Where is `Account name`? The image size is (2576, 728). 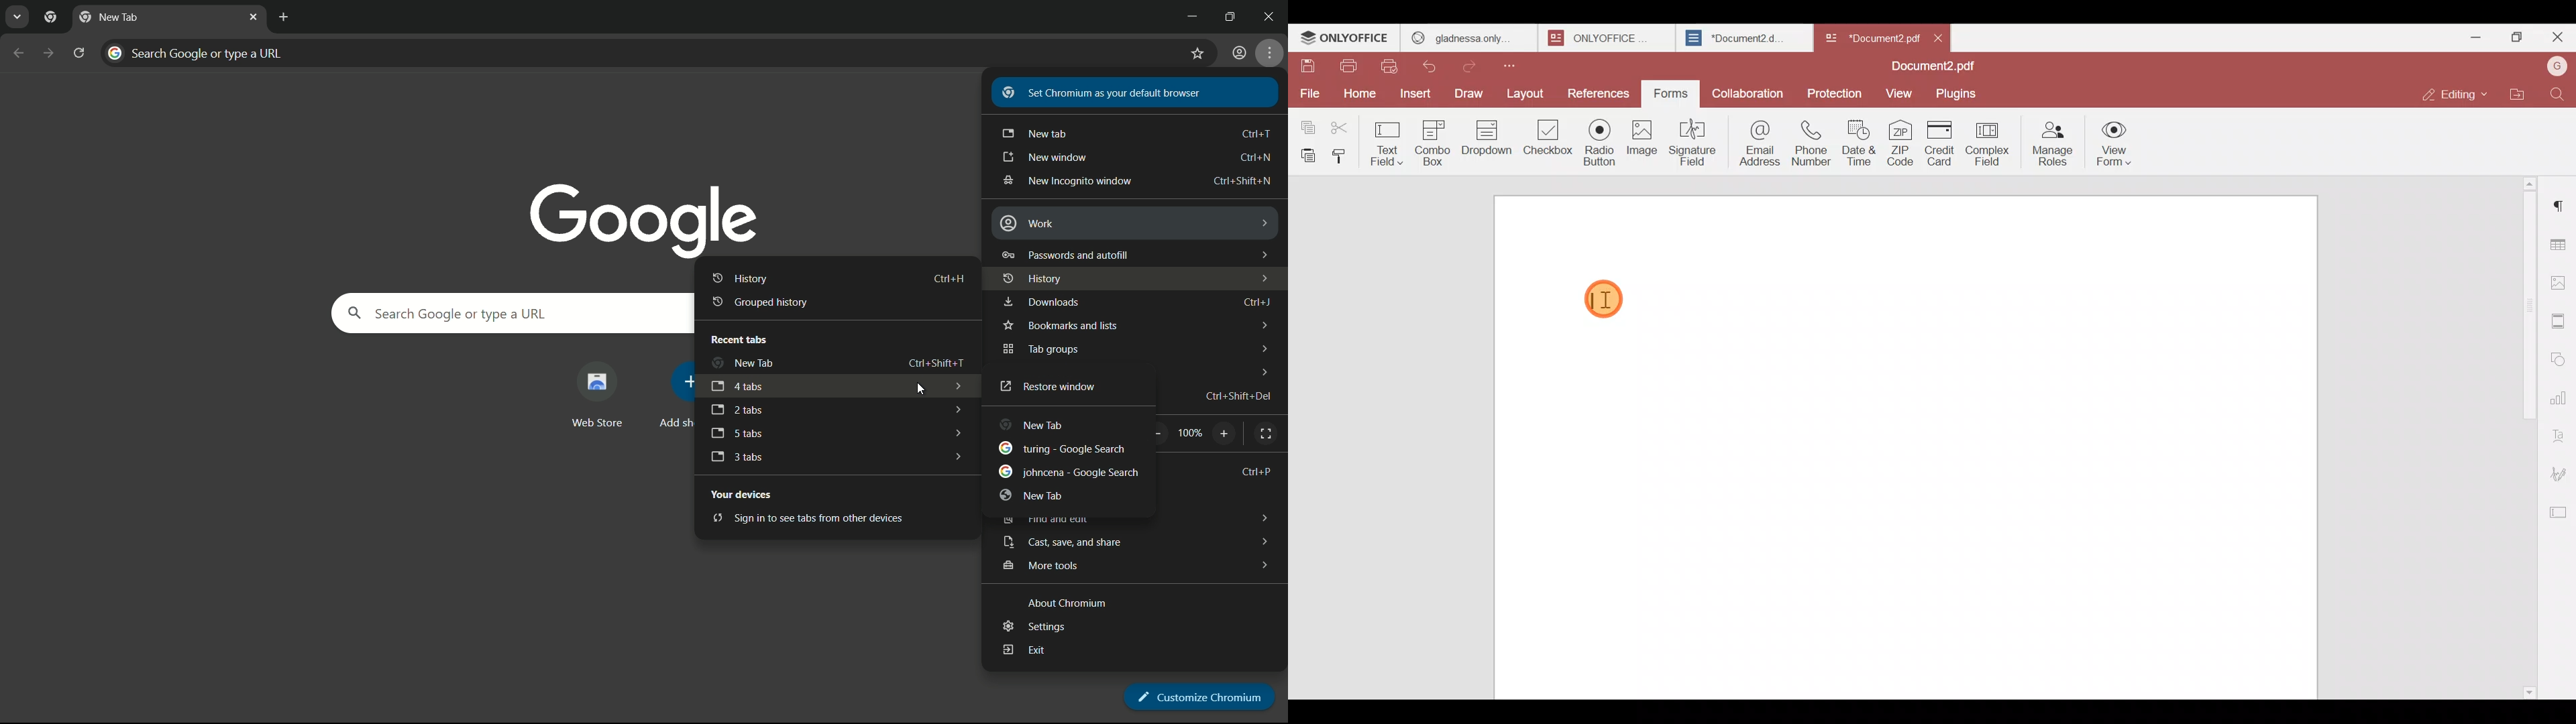 Account name is located at coordinates (2557, 66).